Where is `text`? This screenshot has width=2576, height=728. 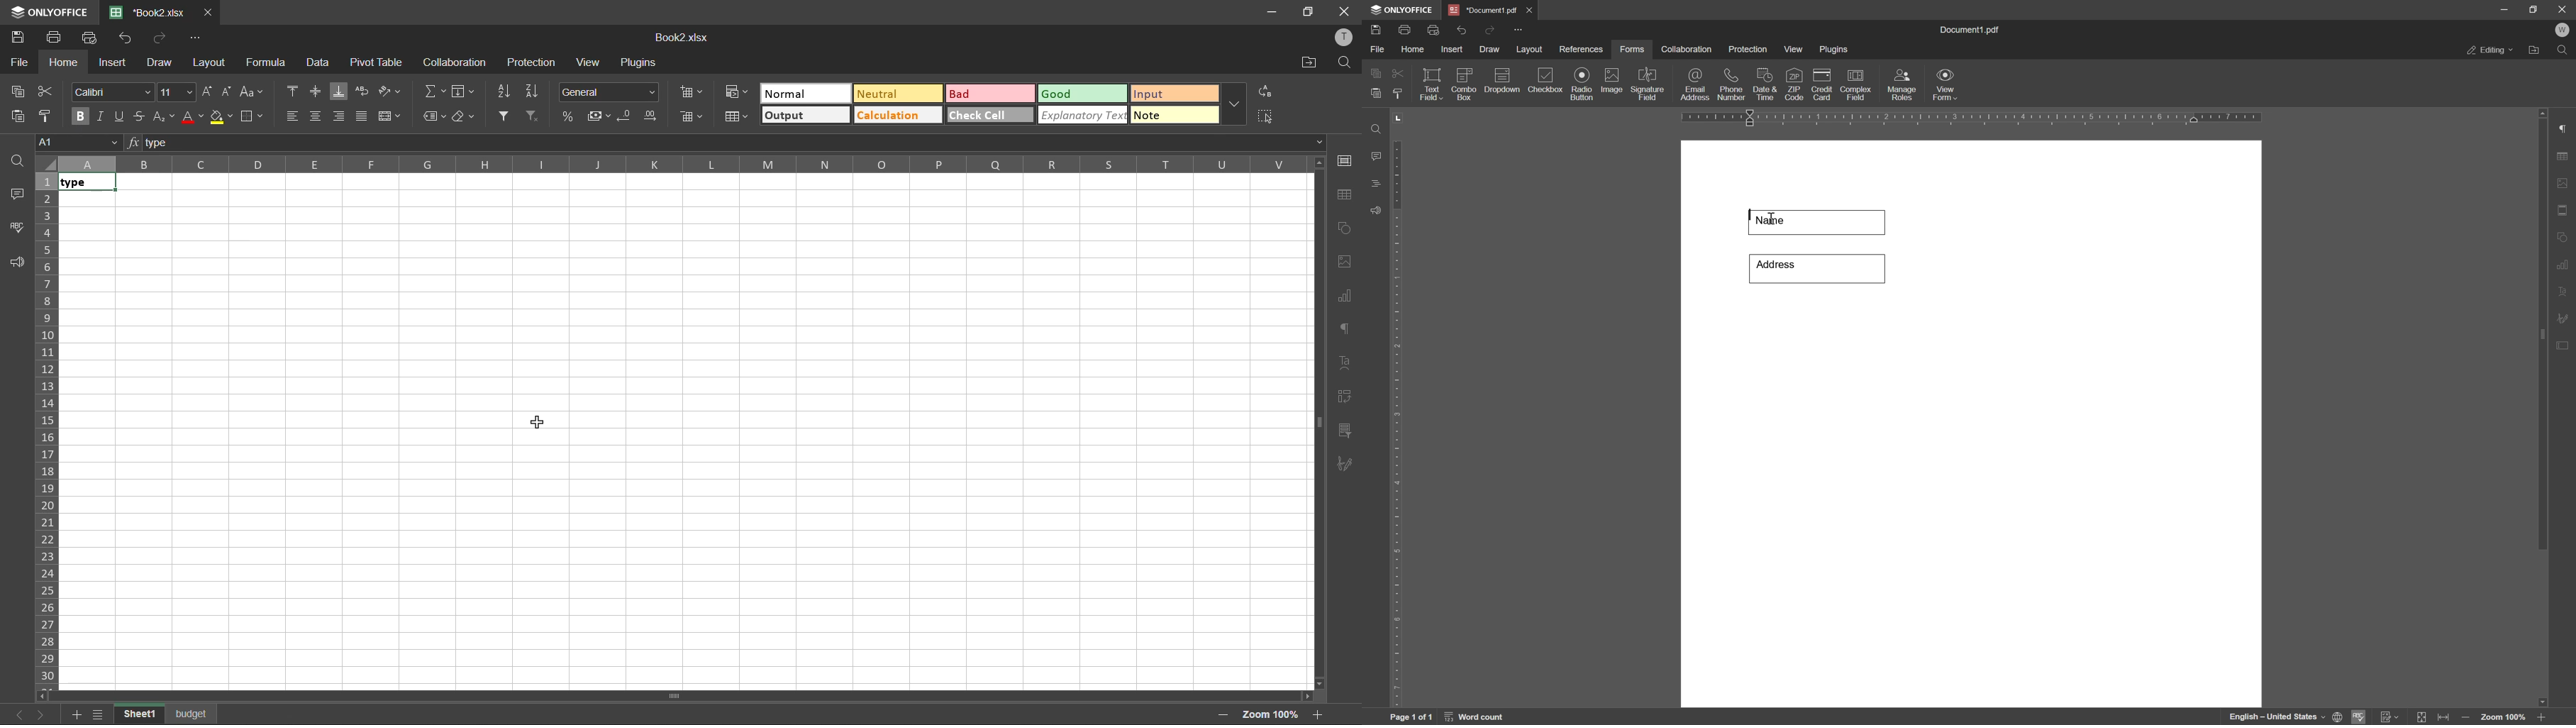
text is located at coordinates (1344, 362).